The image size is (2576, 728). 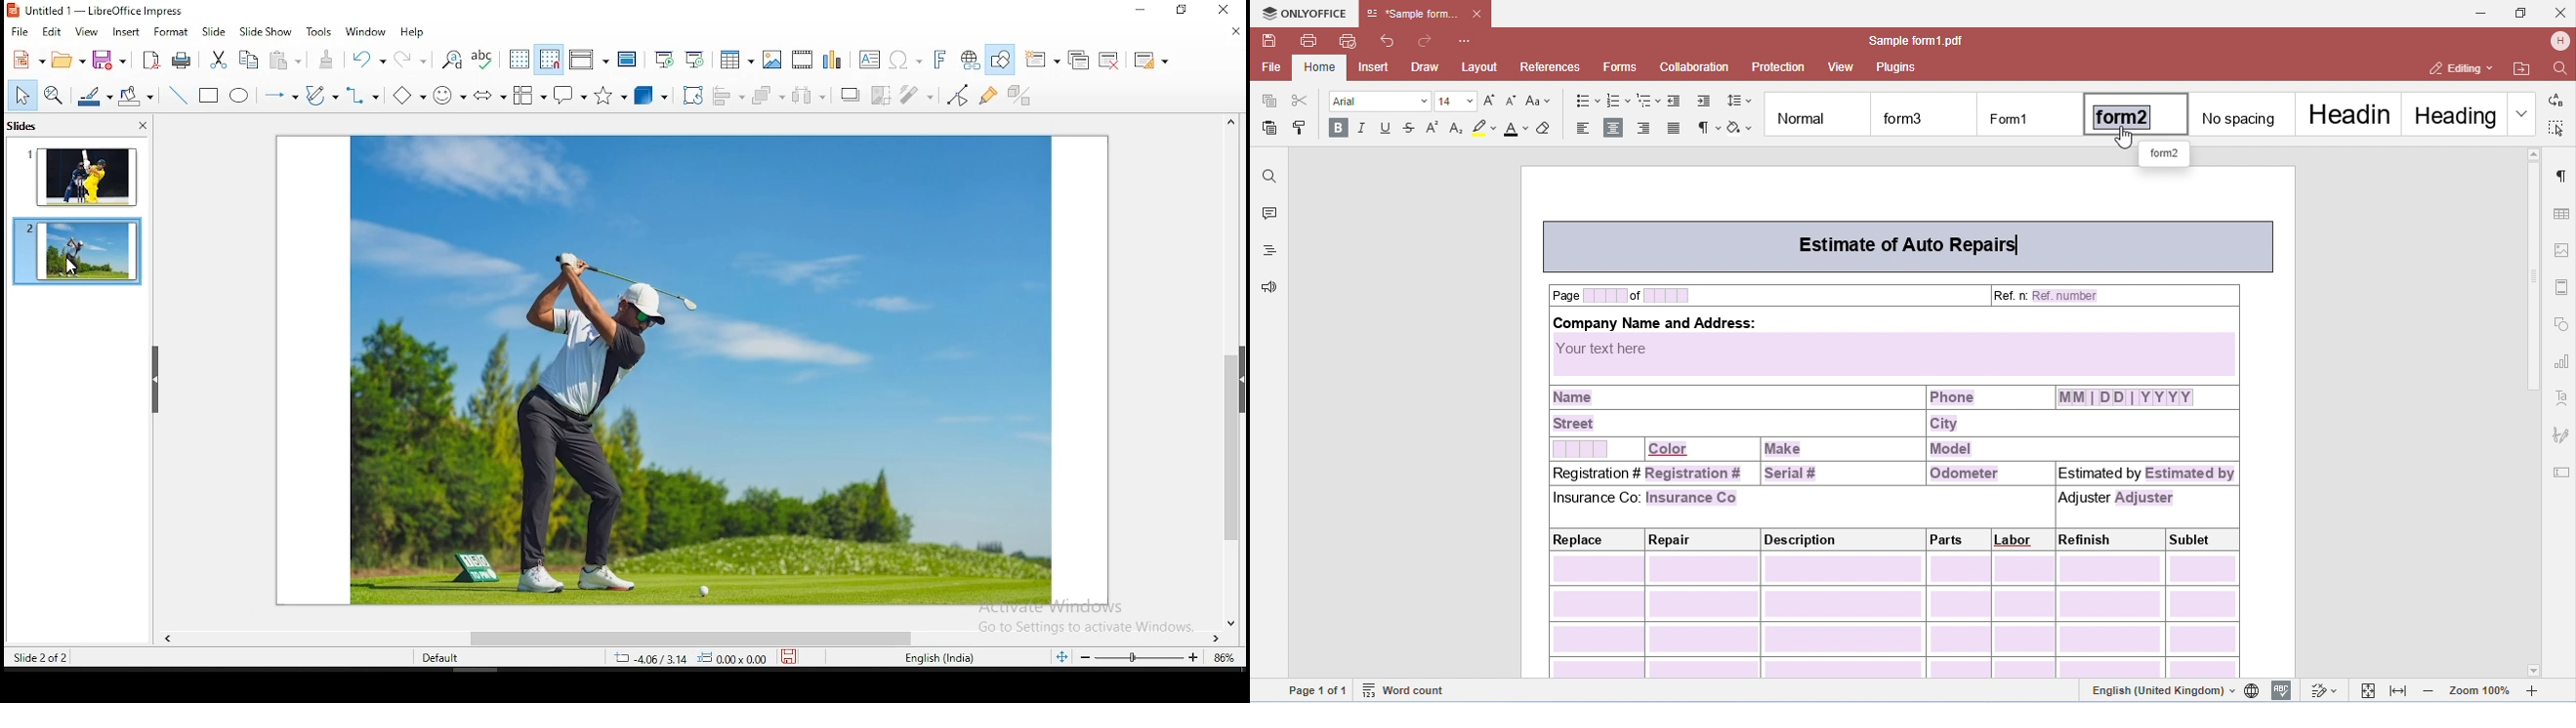 What do you see at coordinates (1149, 64) in the screenshot?
I see `slide layout` at bounding box center [1149, 64].